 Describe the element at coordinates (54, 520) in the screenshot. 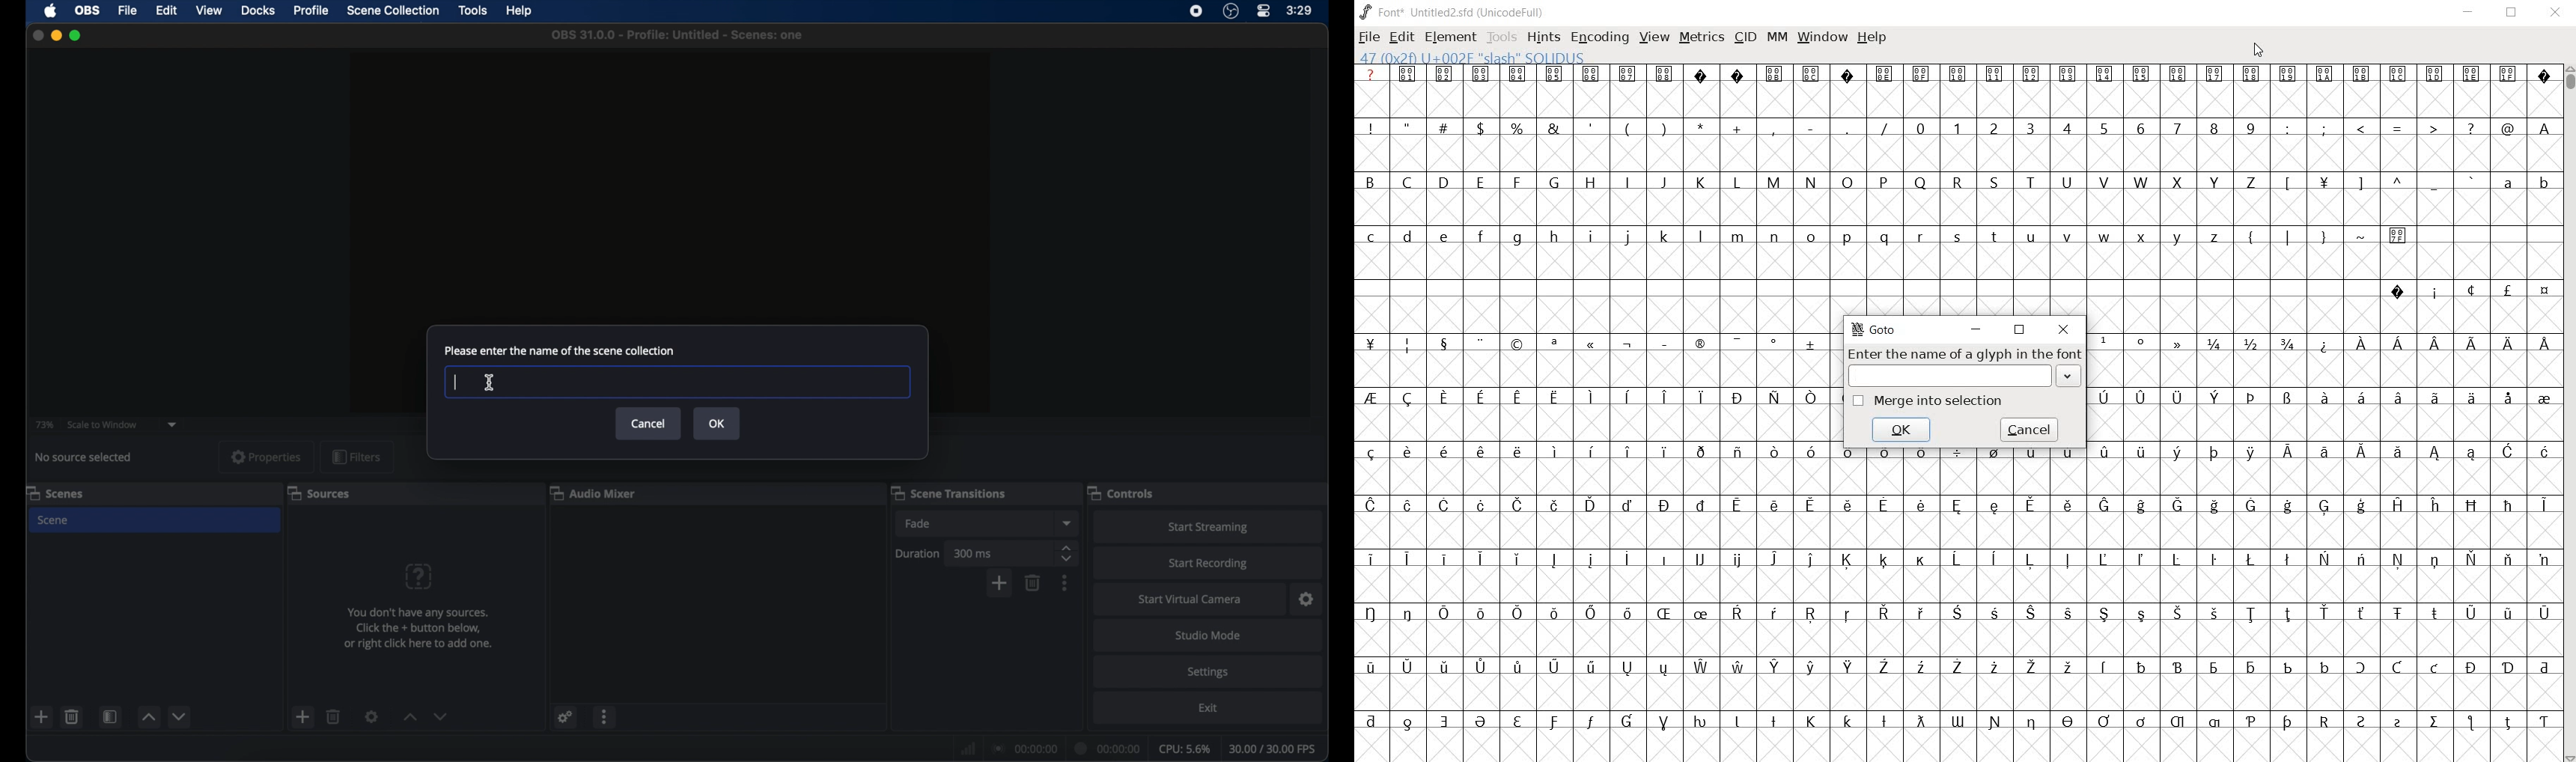

I see `scene` at that location.